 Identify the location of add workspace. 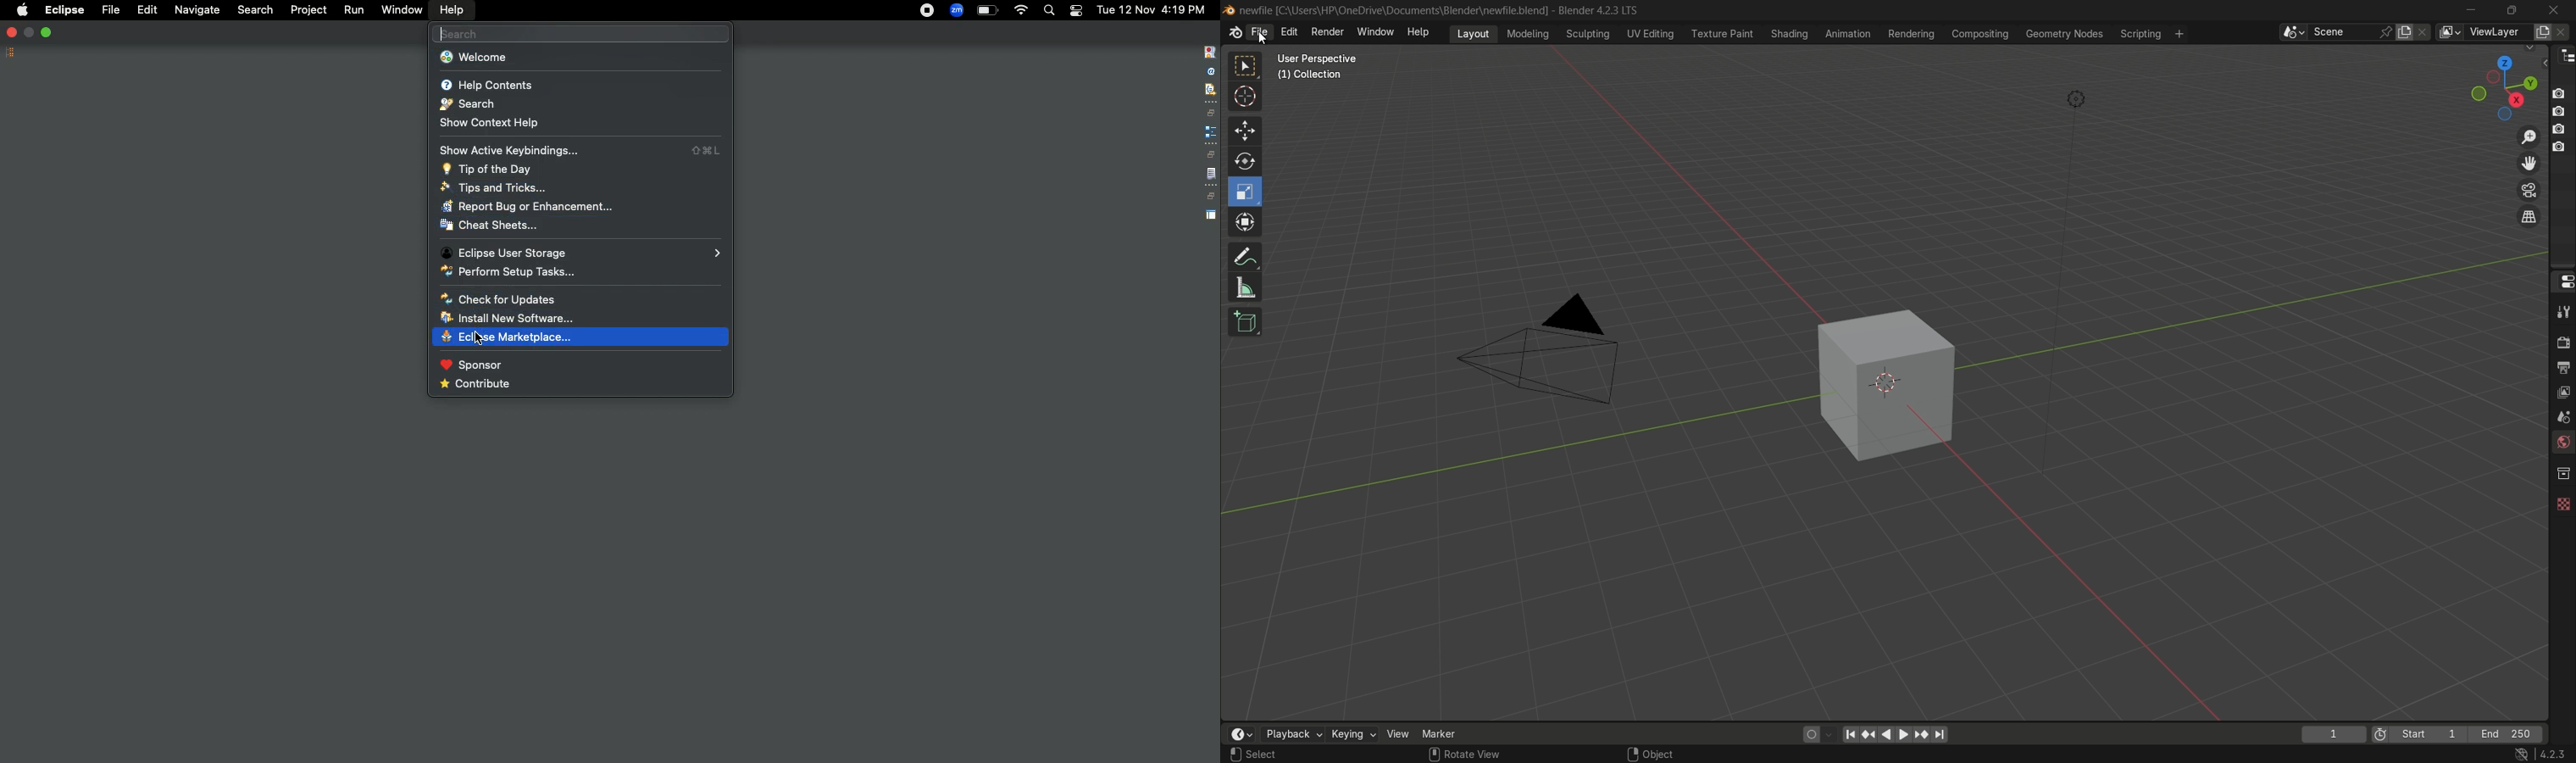
(2178, 33).